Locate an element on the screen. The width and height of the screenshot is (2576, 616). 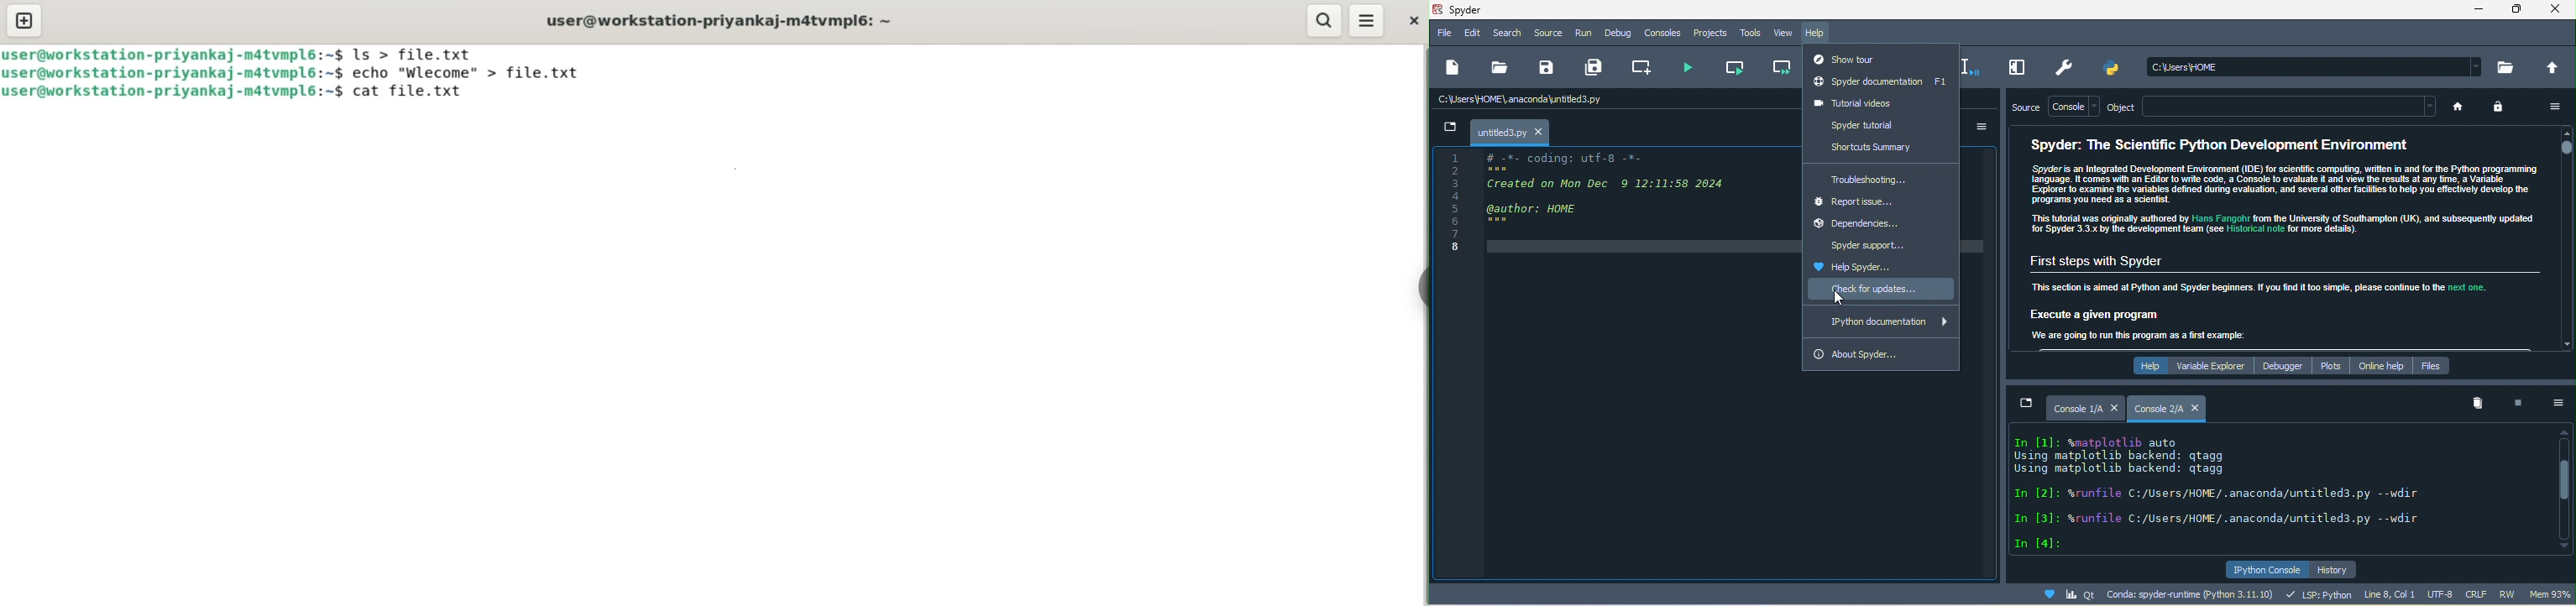
preference is located at coordinates (2066, 67).